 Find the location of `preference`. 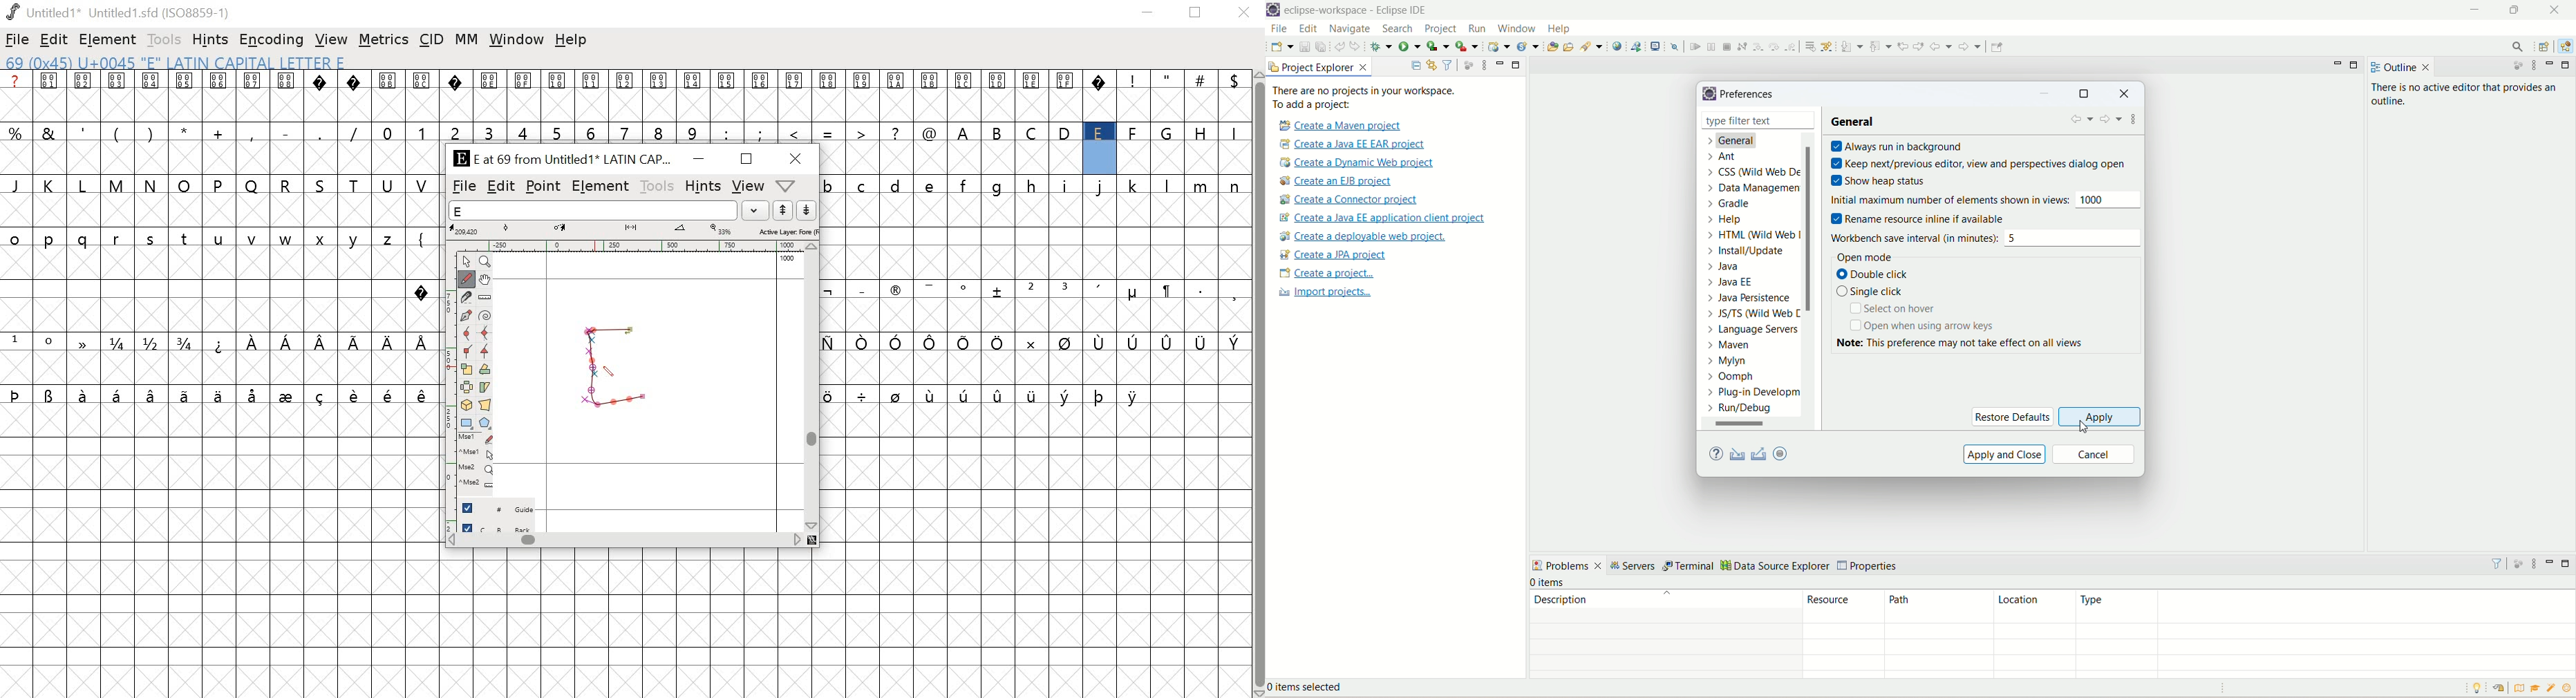

preference is located at coordinates (1750, 95).